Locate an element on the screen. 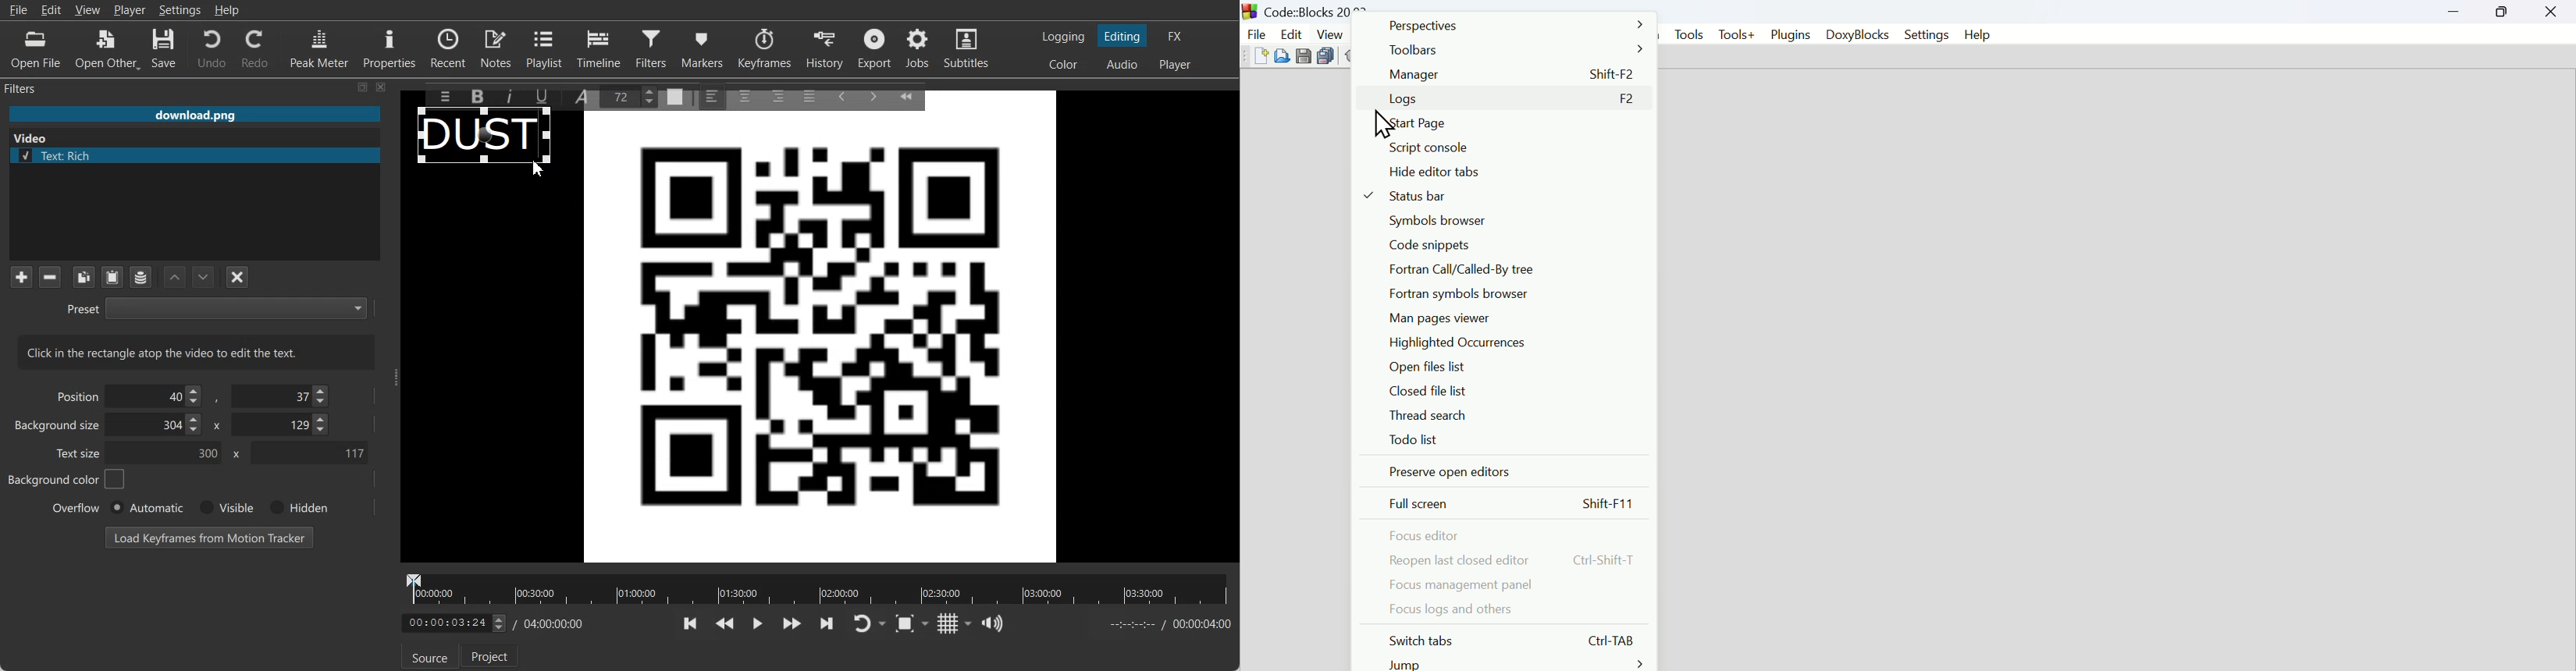 Image resolution: width=2576 pixels, height=672 pixels. Preset is located at coordinates (216, 307).